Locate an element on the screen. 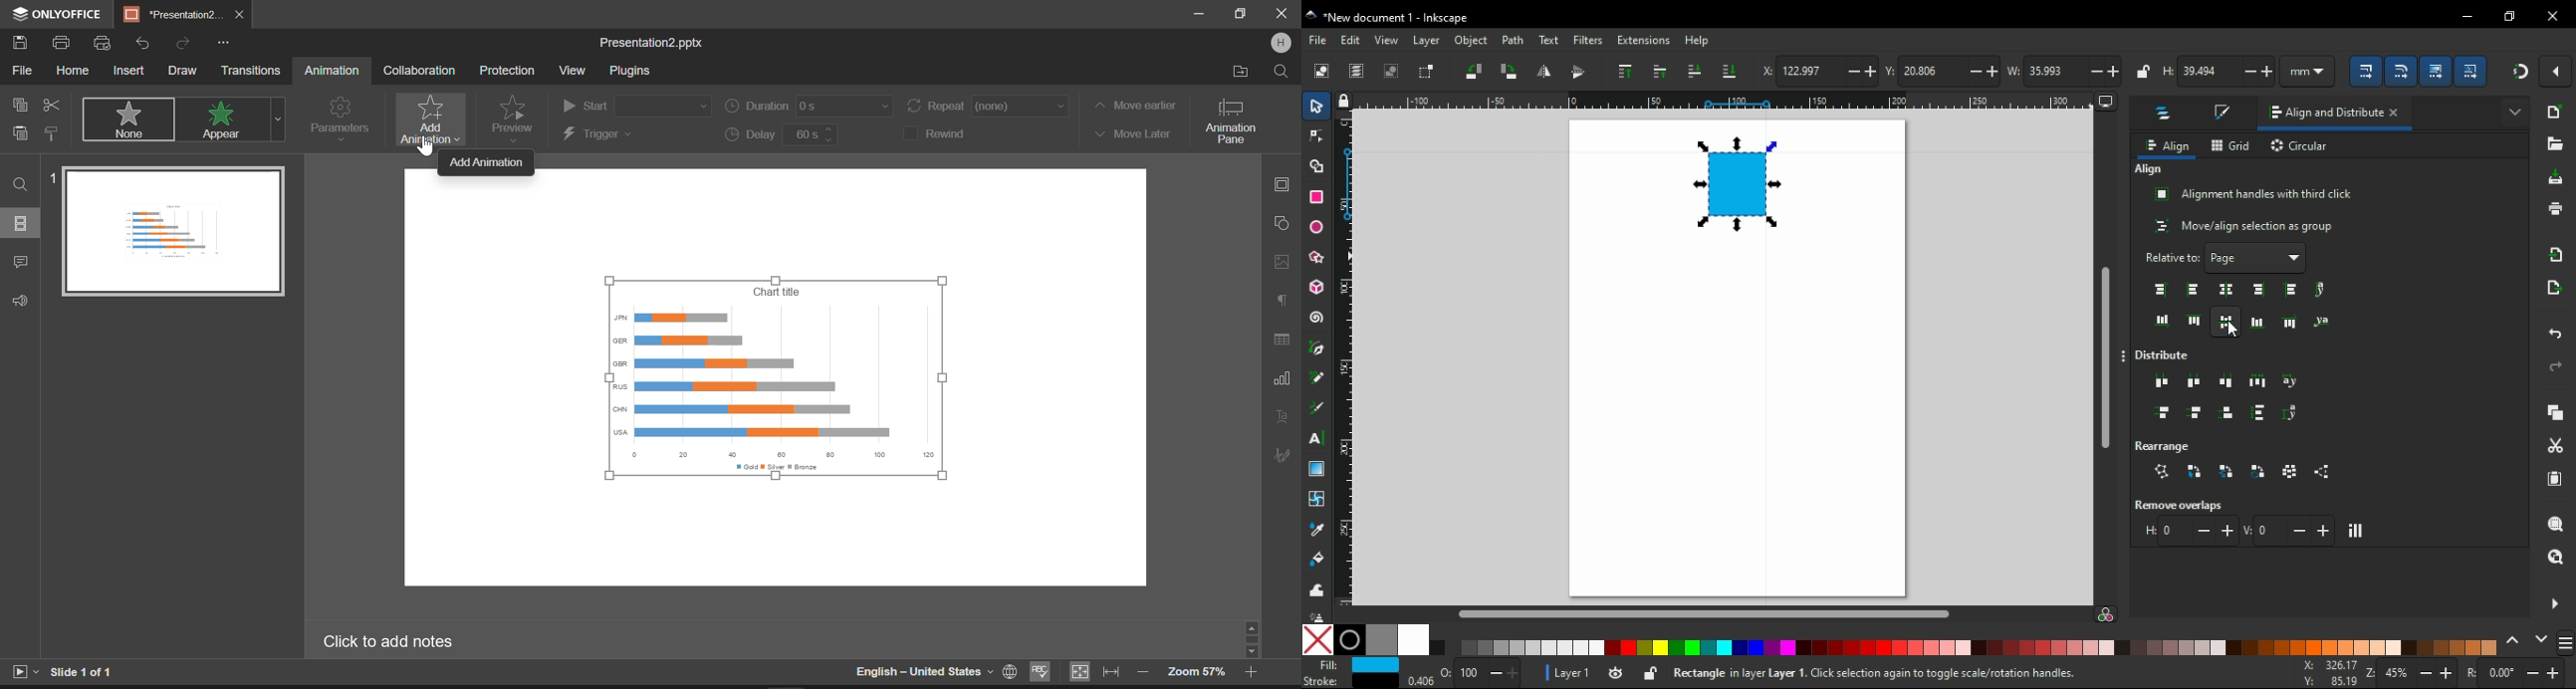 This screenshot has height=700, width=2576. Click to add notes is located at coordinates (397, 642).